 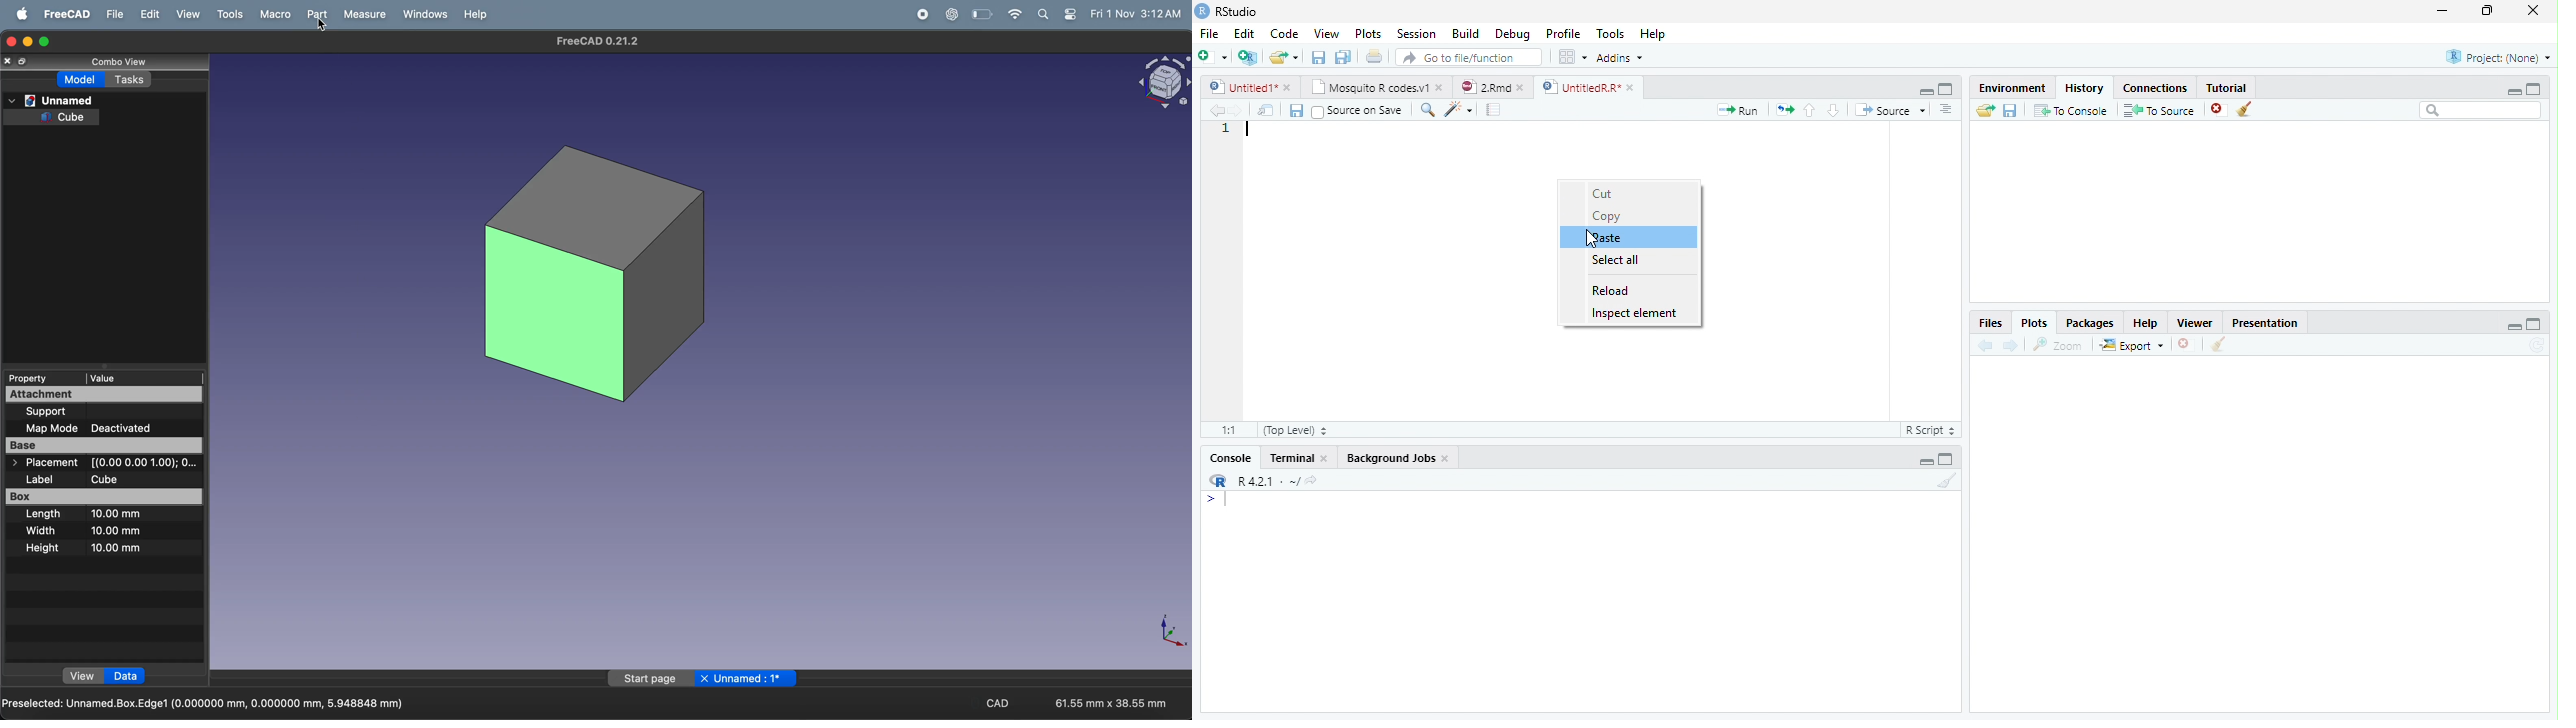 I want to click on minimize, so click(x=2511, y=91).